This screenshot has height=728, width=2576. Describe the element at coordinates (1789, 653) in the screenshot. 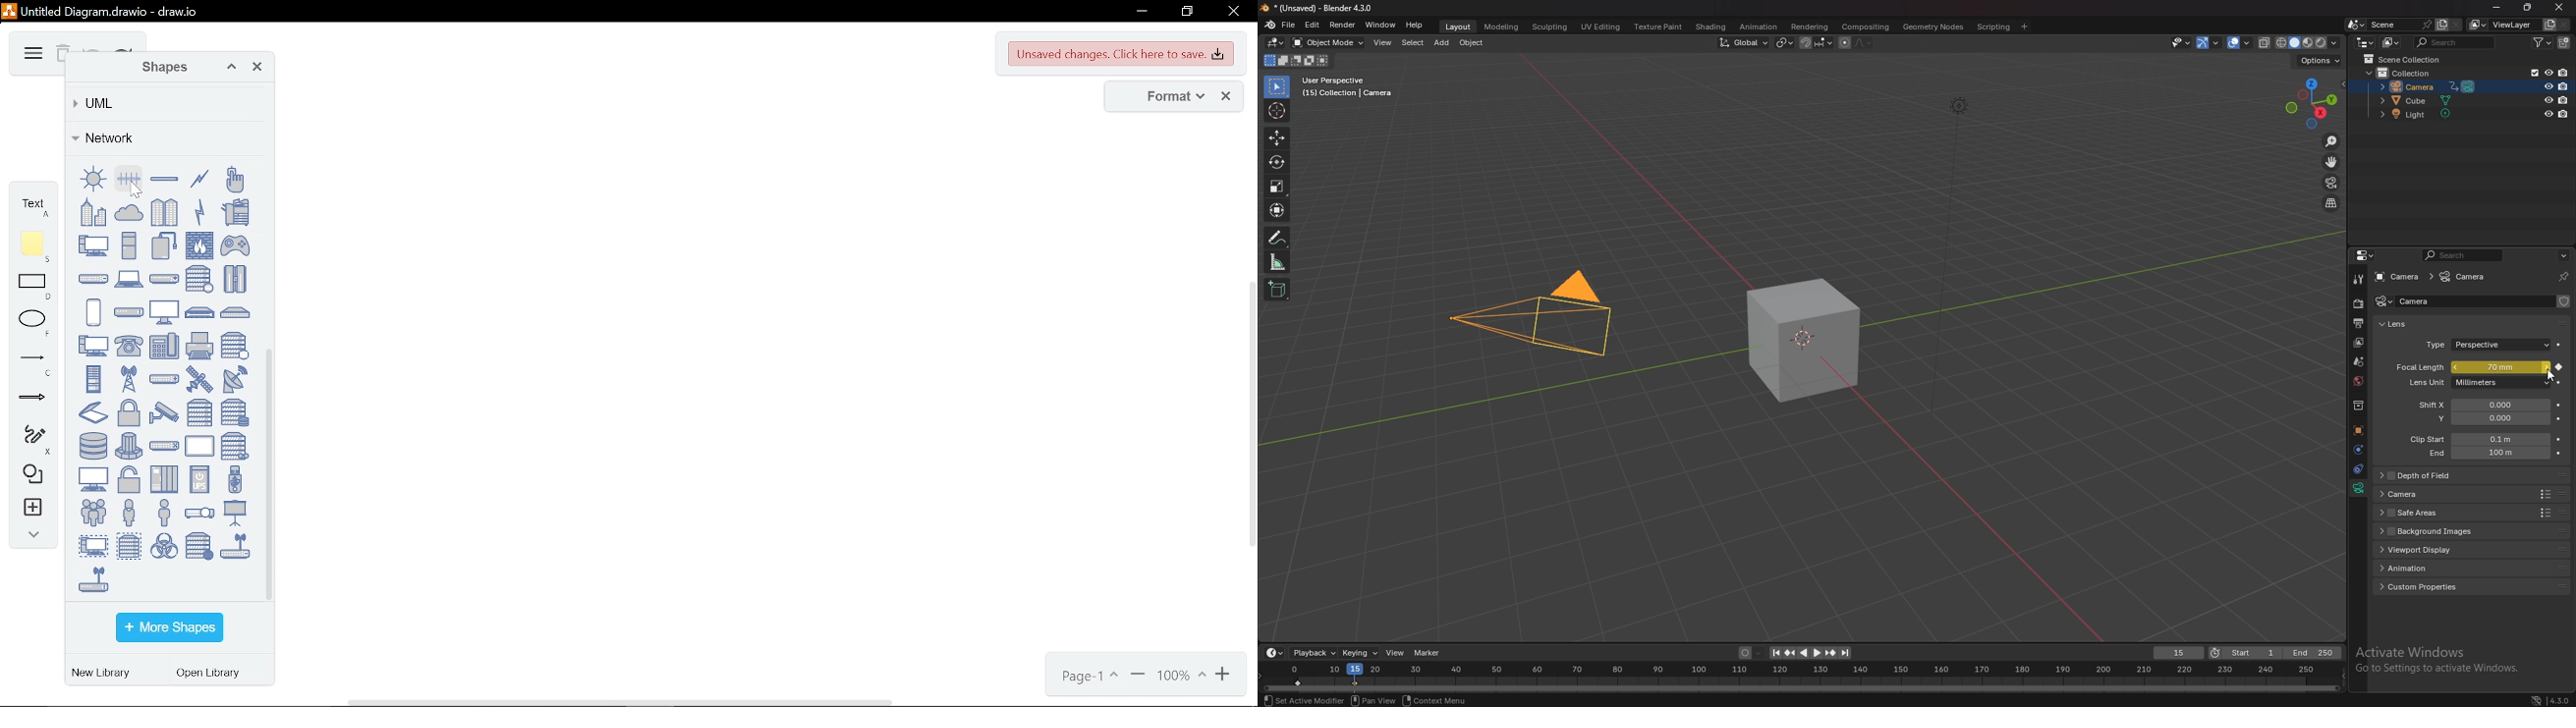

I see `jump to keyframe` at that location.